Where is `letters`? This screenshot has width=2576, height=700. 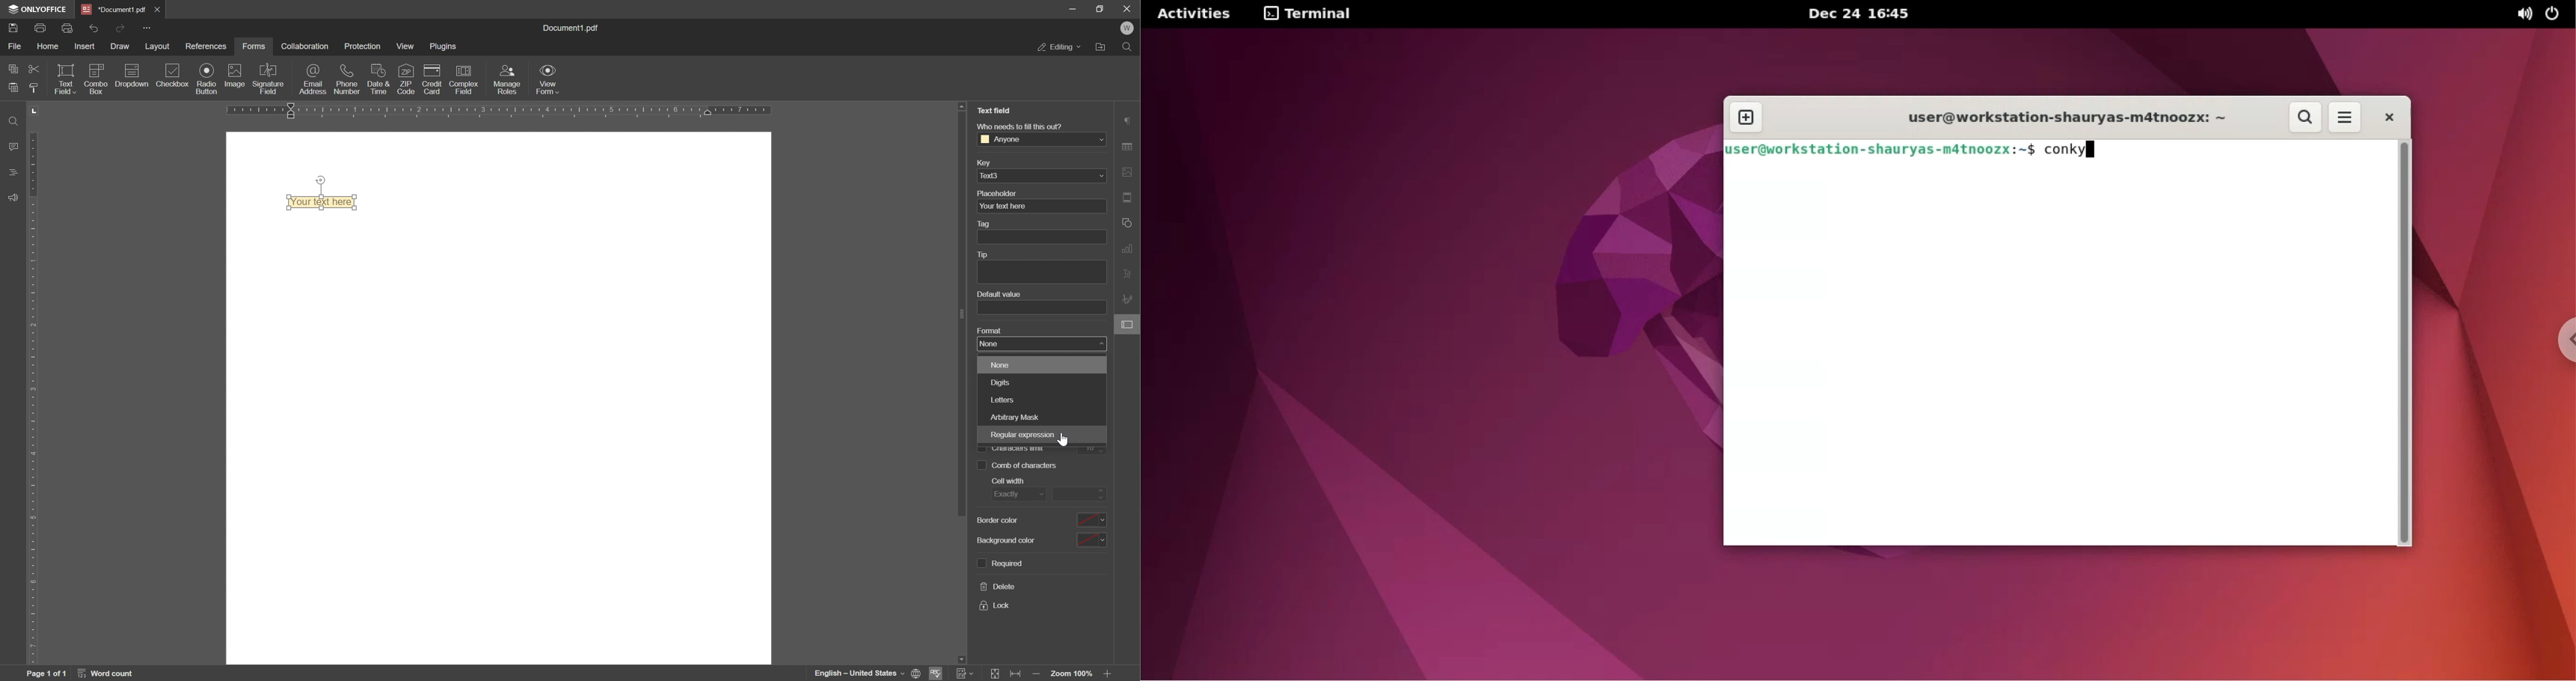 letters is located at coordinates (1002, 401).